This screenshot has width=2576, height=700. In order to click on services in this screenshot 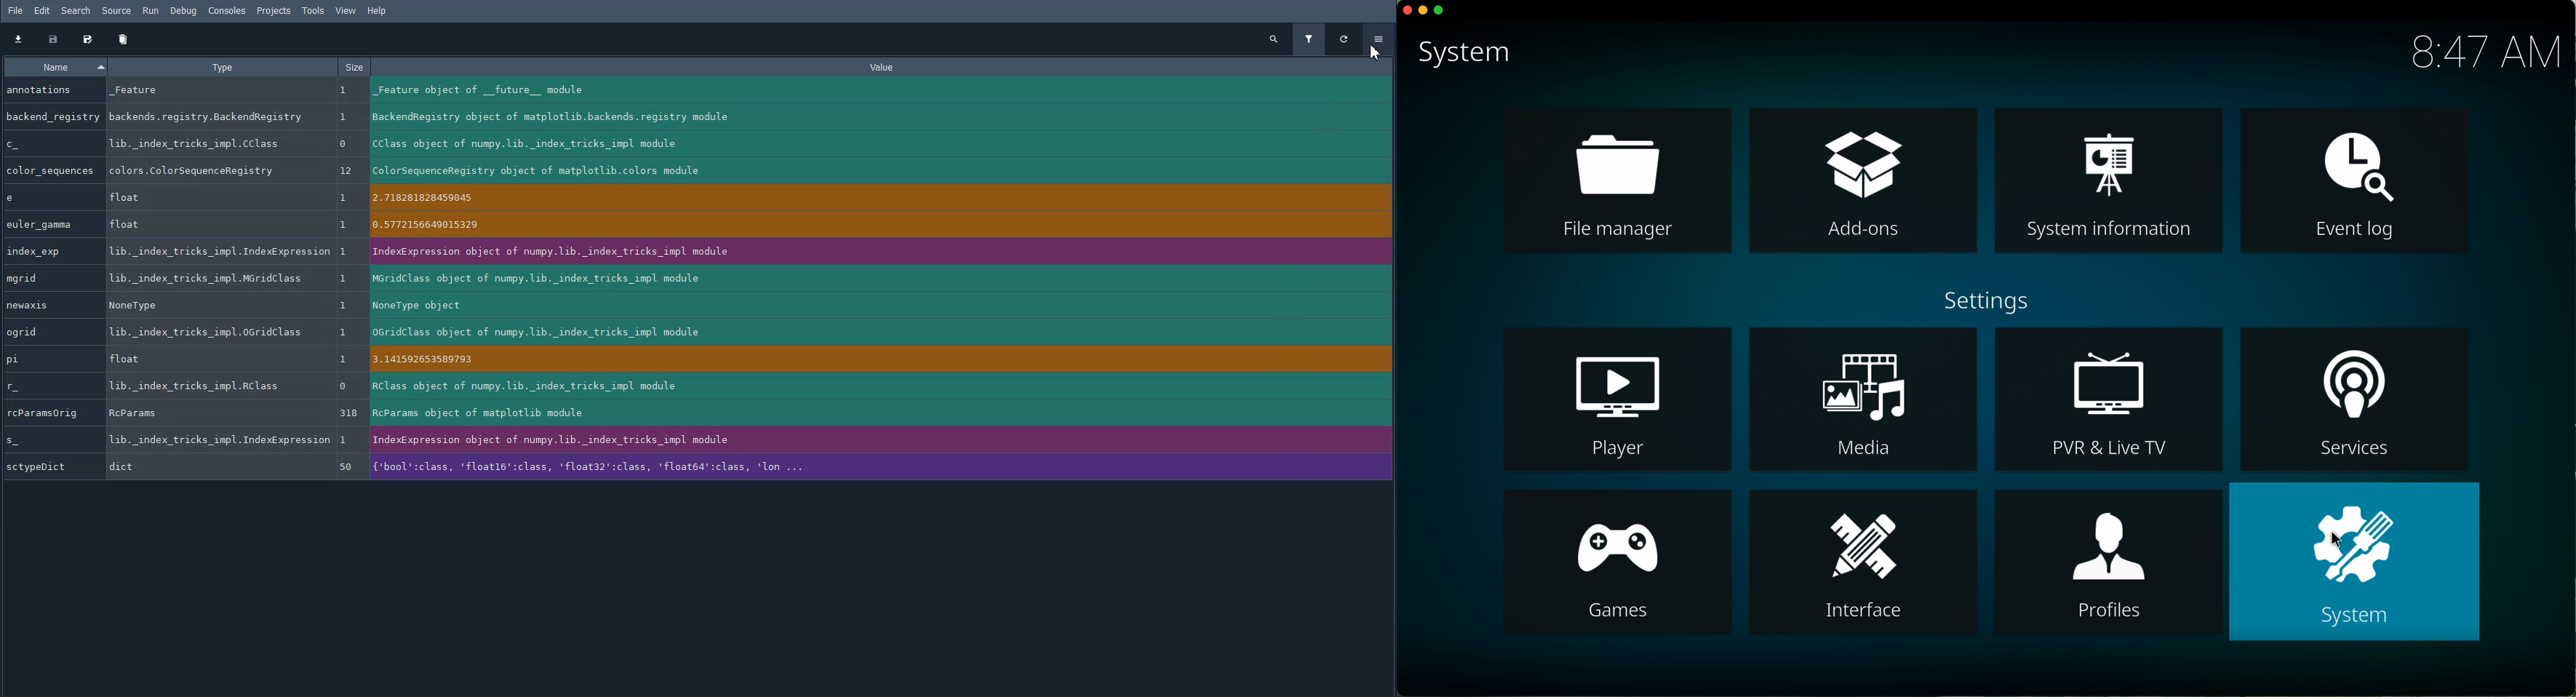, I will do `click(2355, 400)`.